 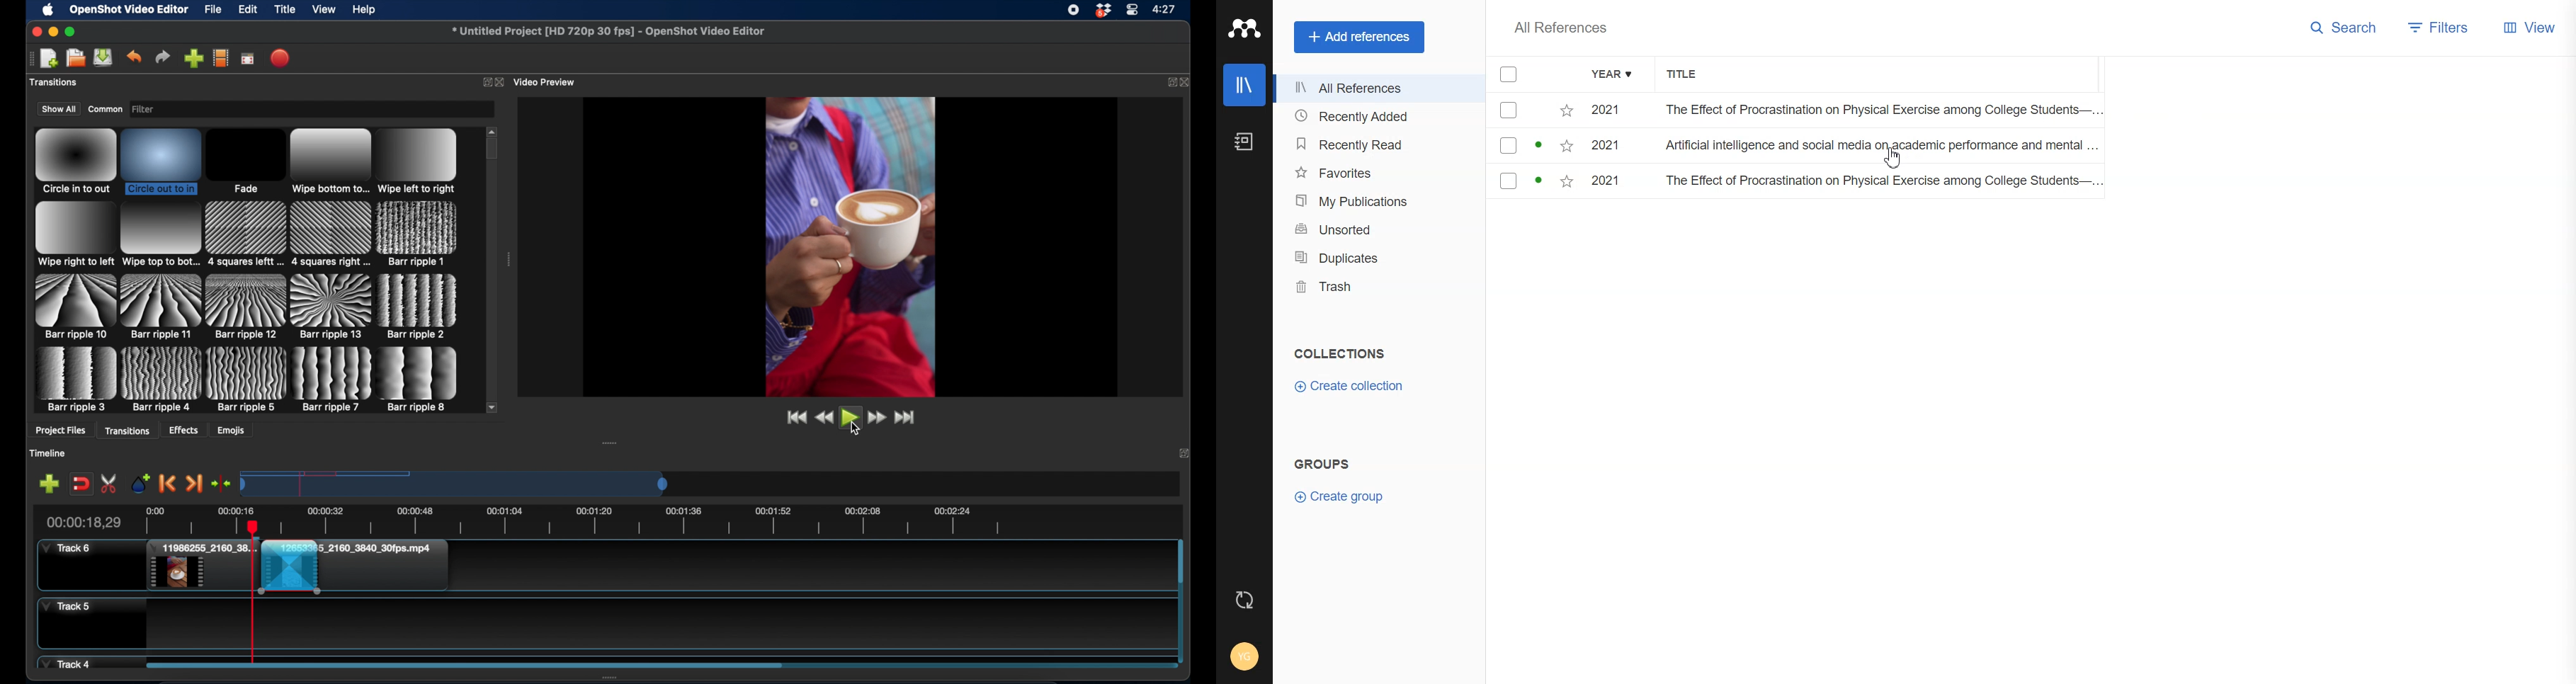 What do you see at coordinates (2530, 26) in the screenshot?
I see `View` at bounding box center [2530, 26].